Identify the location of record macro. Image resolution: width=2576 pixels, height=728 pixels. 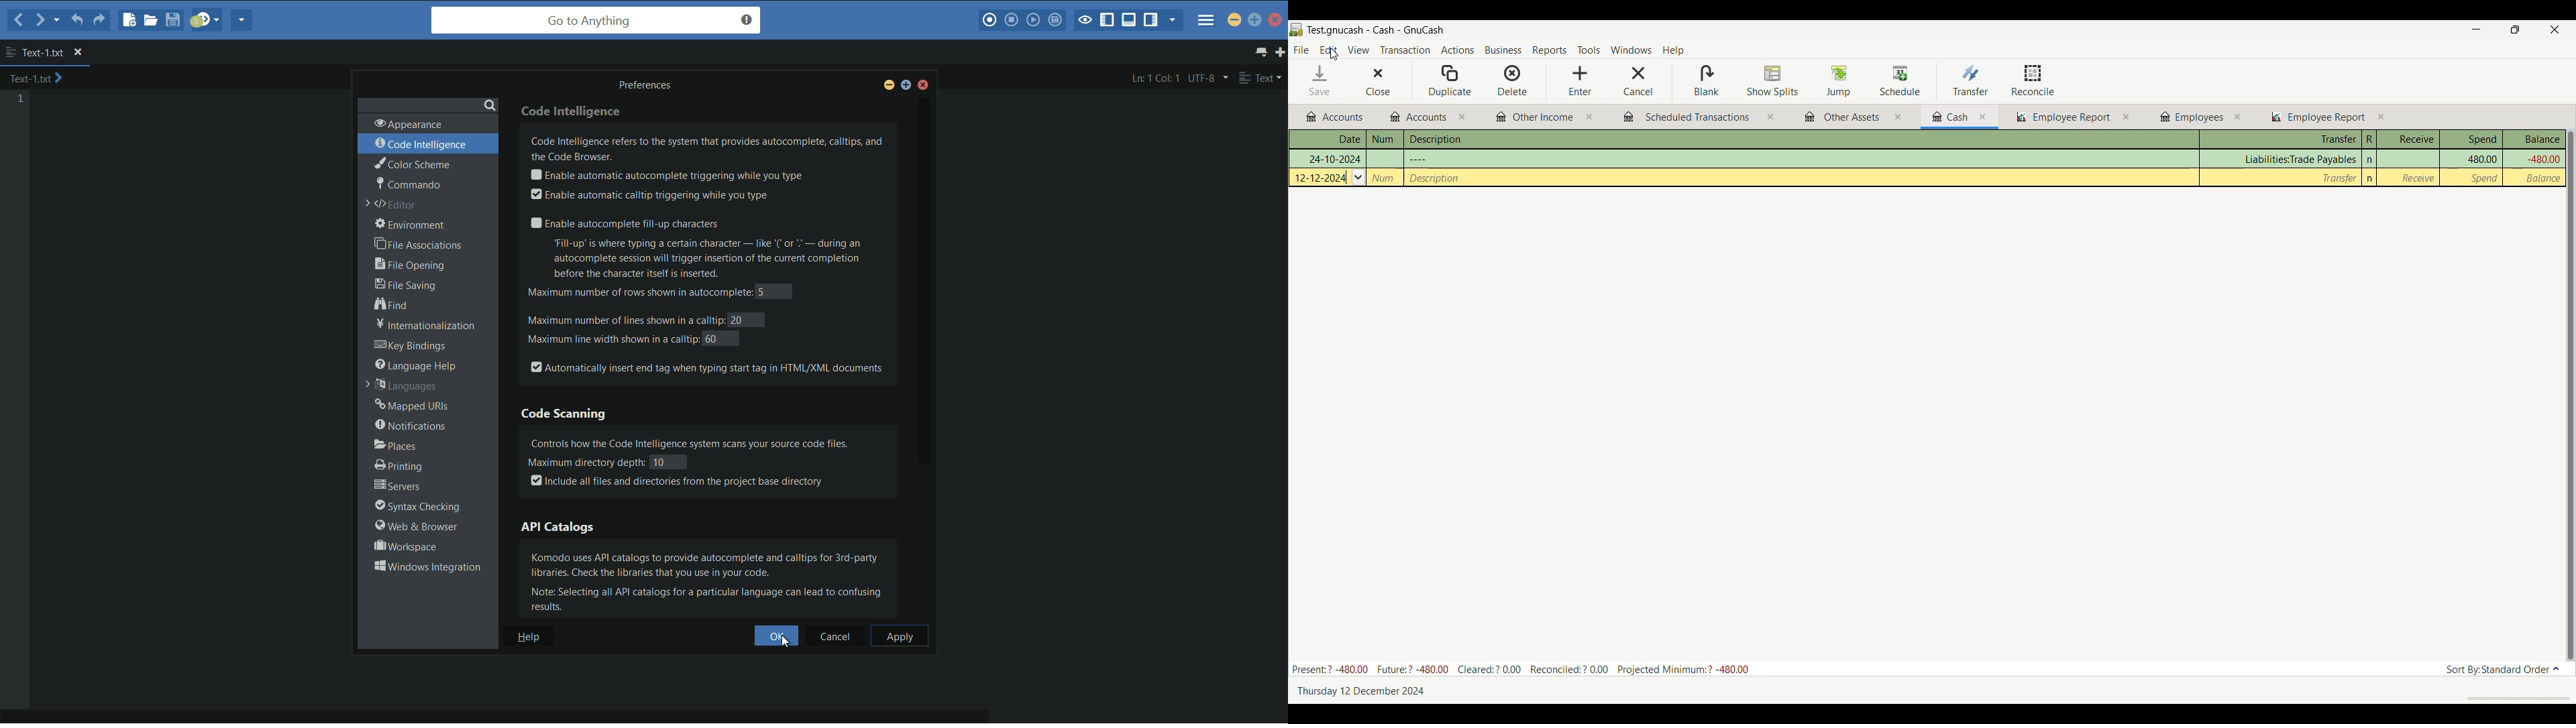
(989, 21).